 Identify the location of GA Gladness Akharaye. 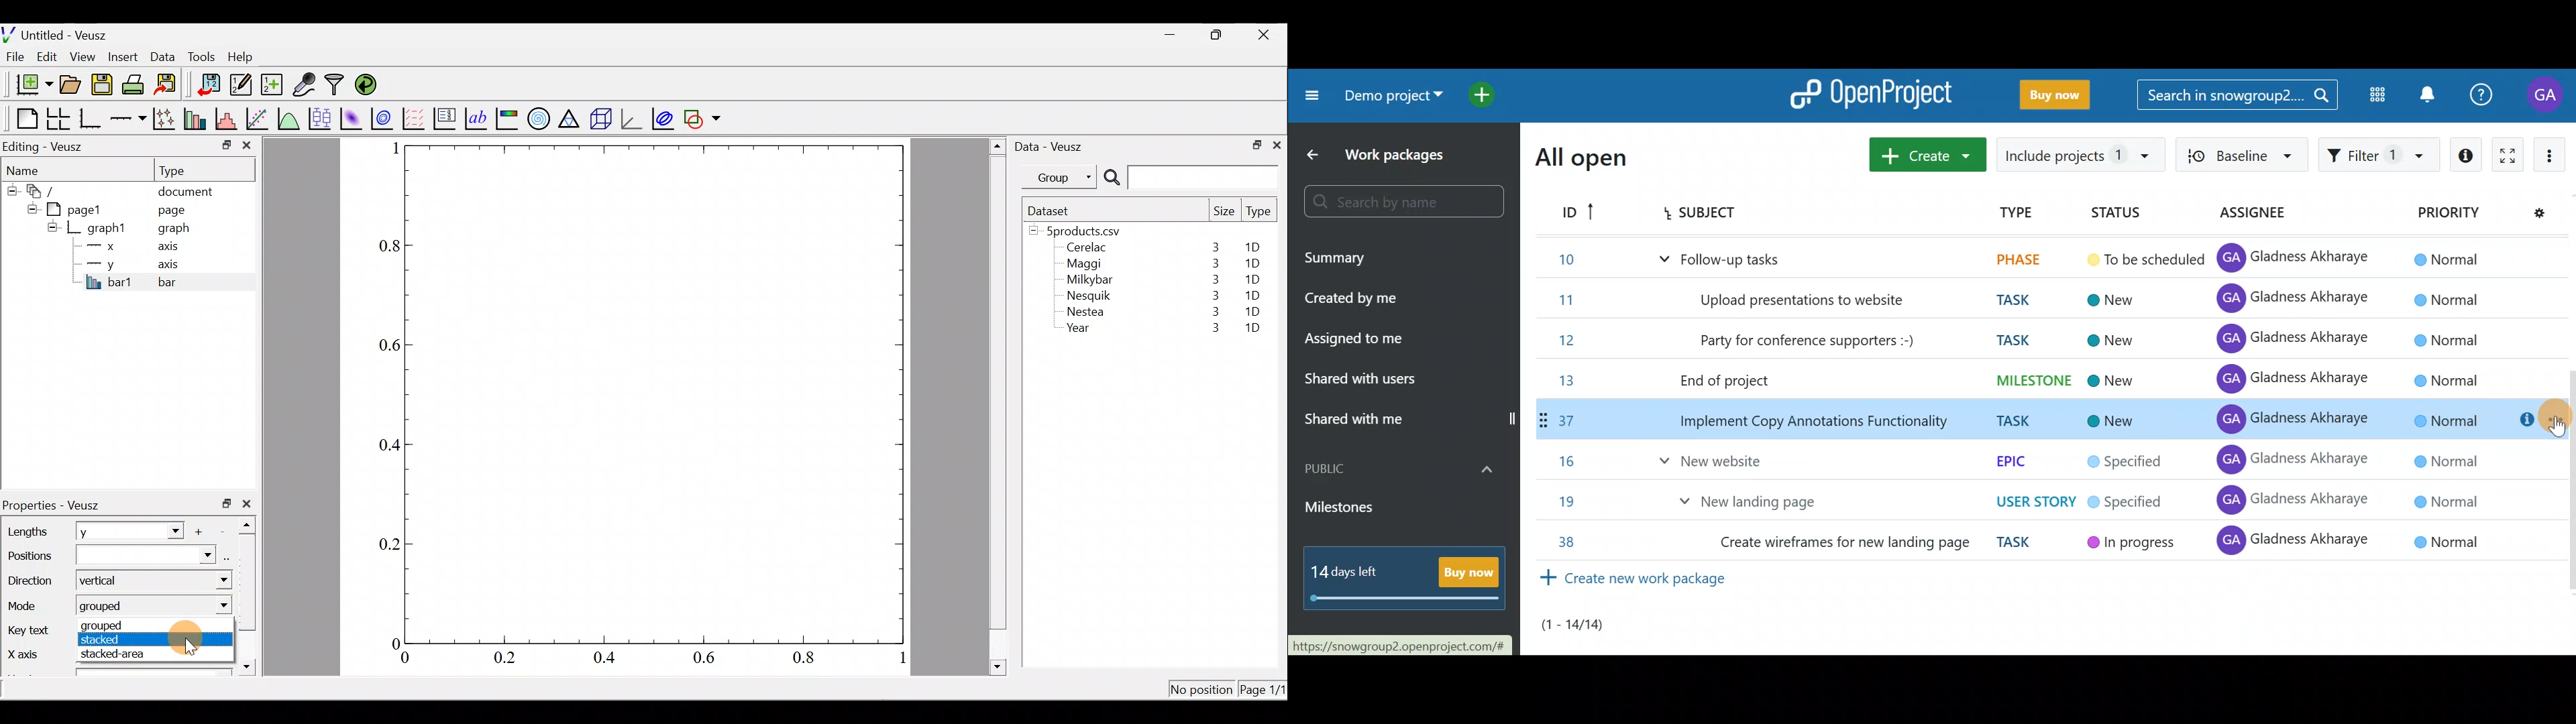
(2293, 255).